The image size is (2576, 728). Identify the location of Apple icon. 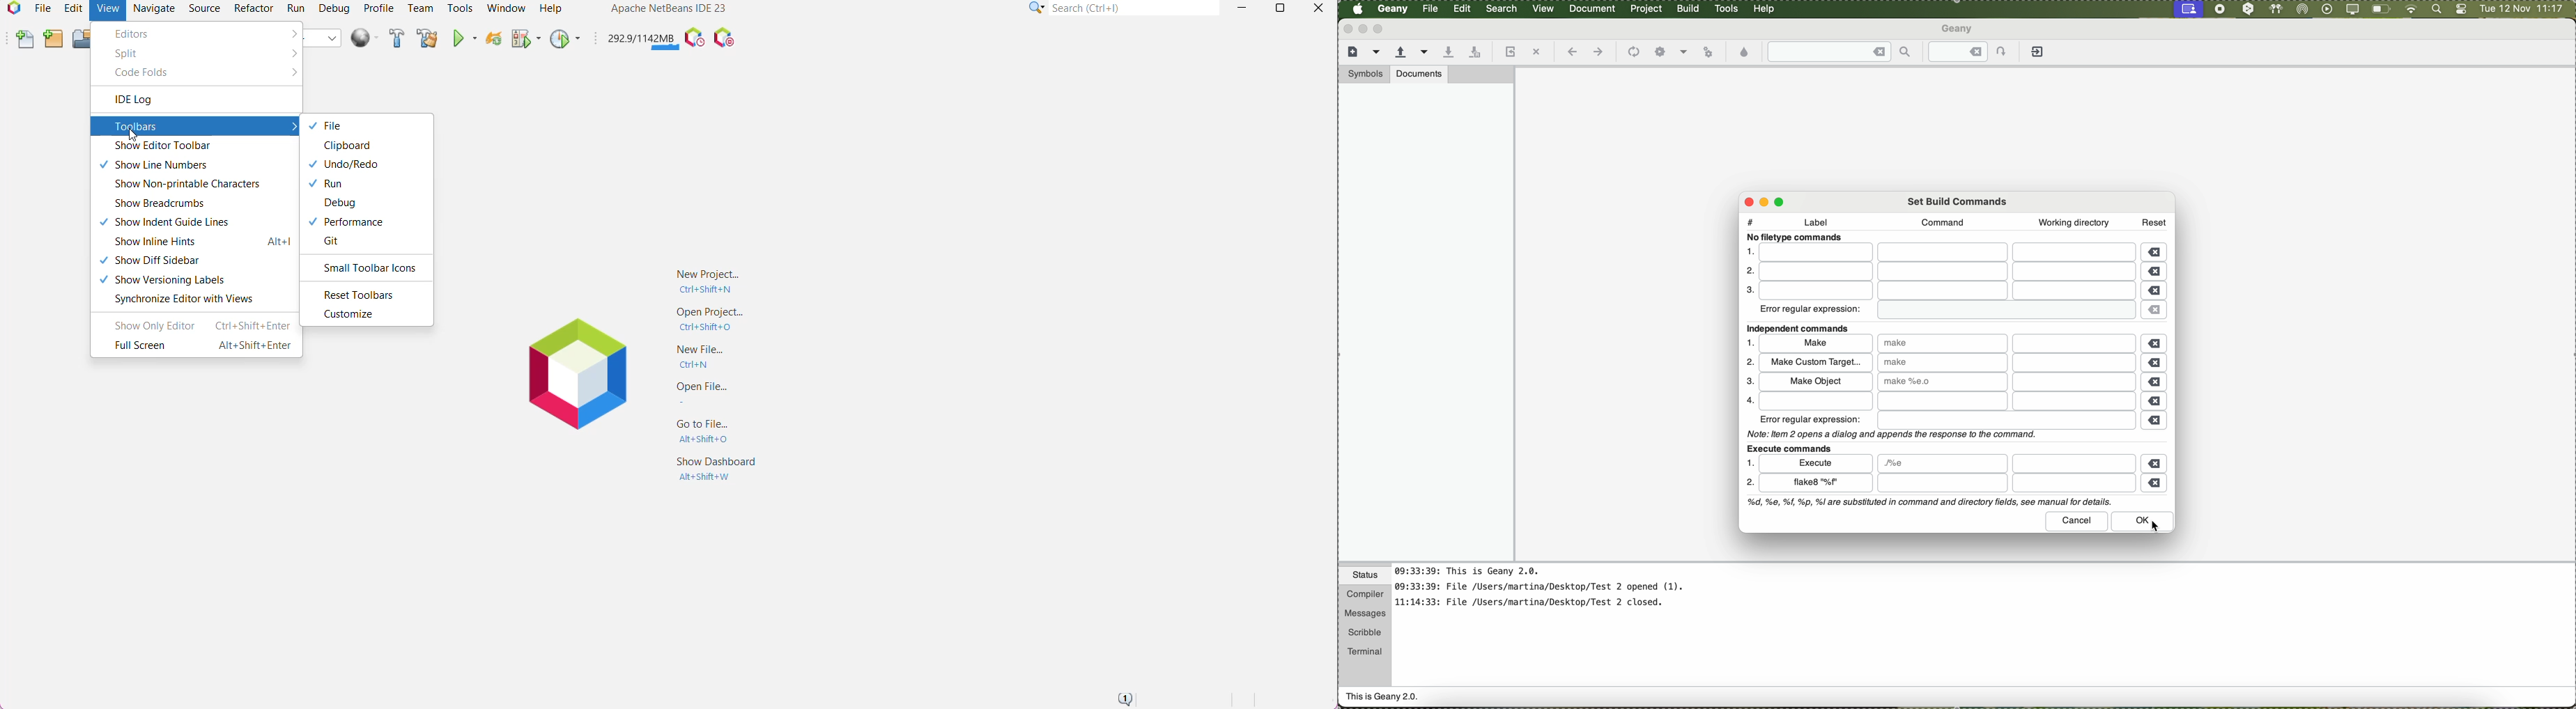
(1358, 8).